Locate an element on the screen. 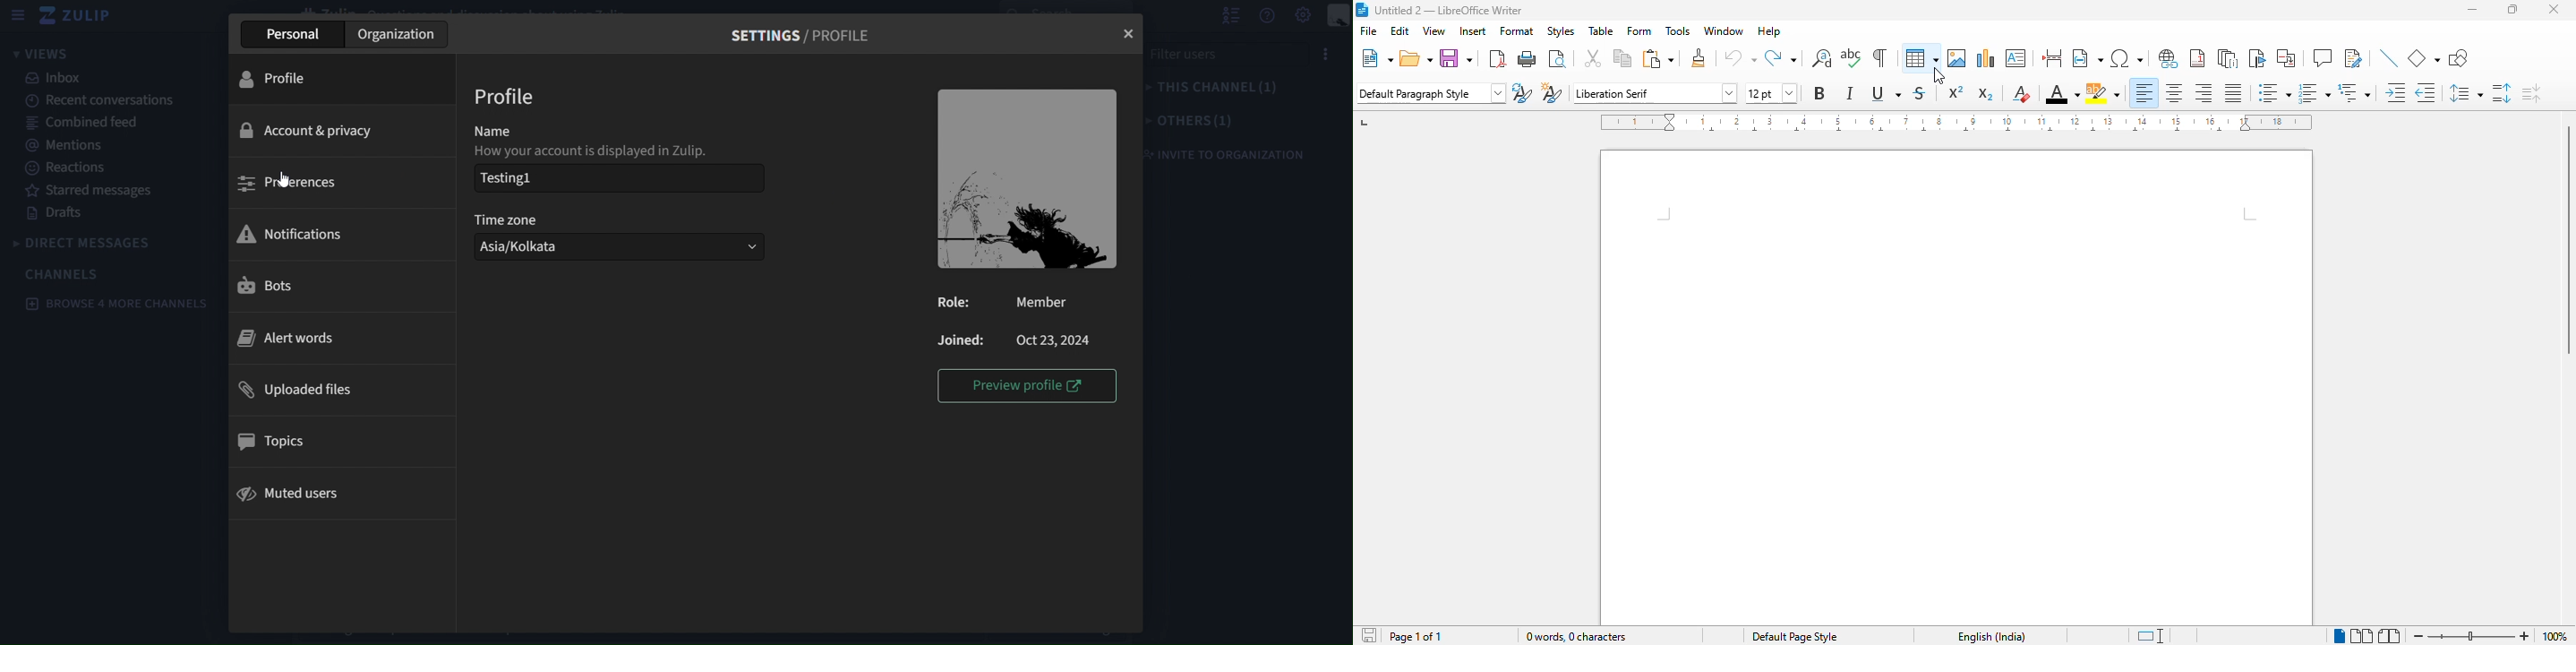 The width and height of the screenshot is (2576, 672). view is located at coordinates (43, 54).